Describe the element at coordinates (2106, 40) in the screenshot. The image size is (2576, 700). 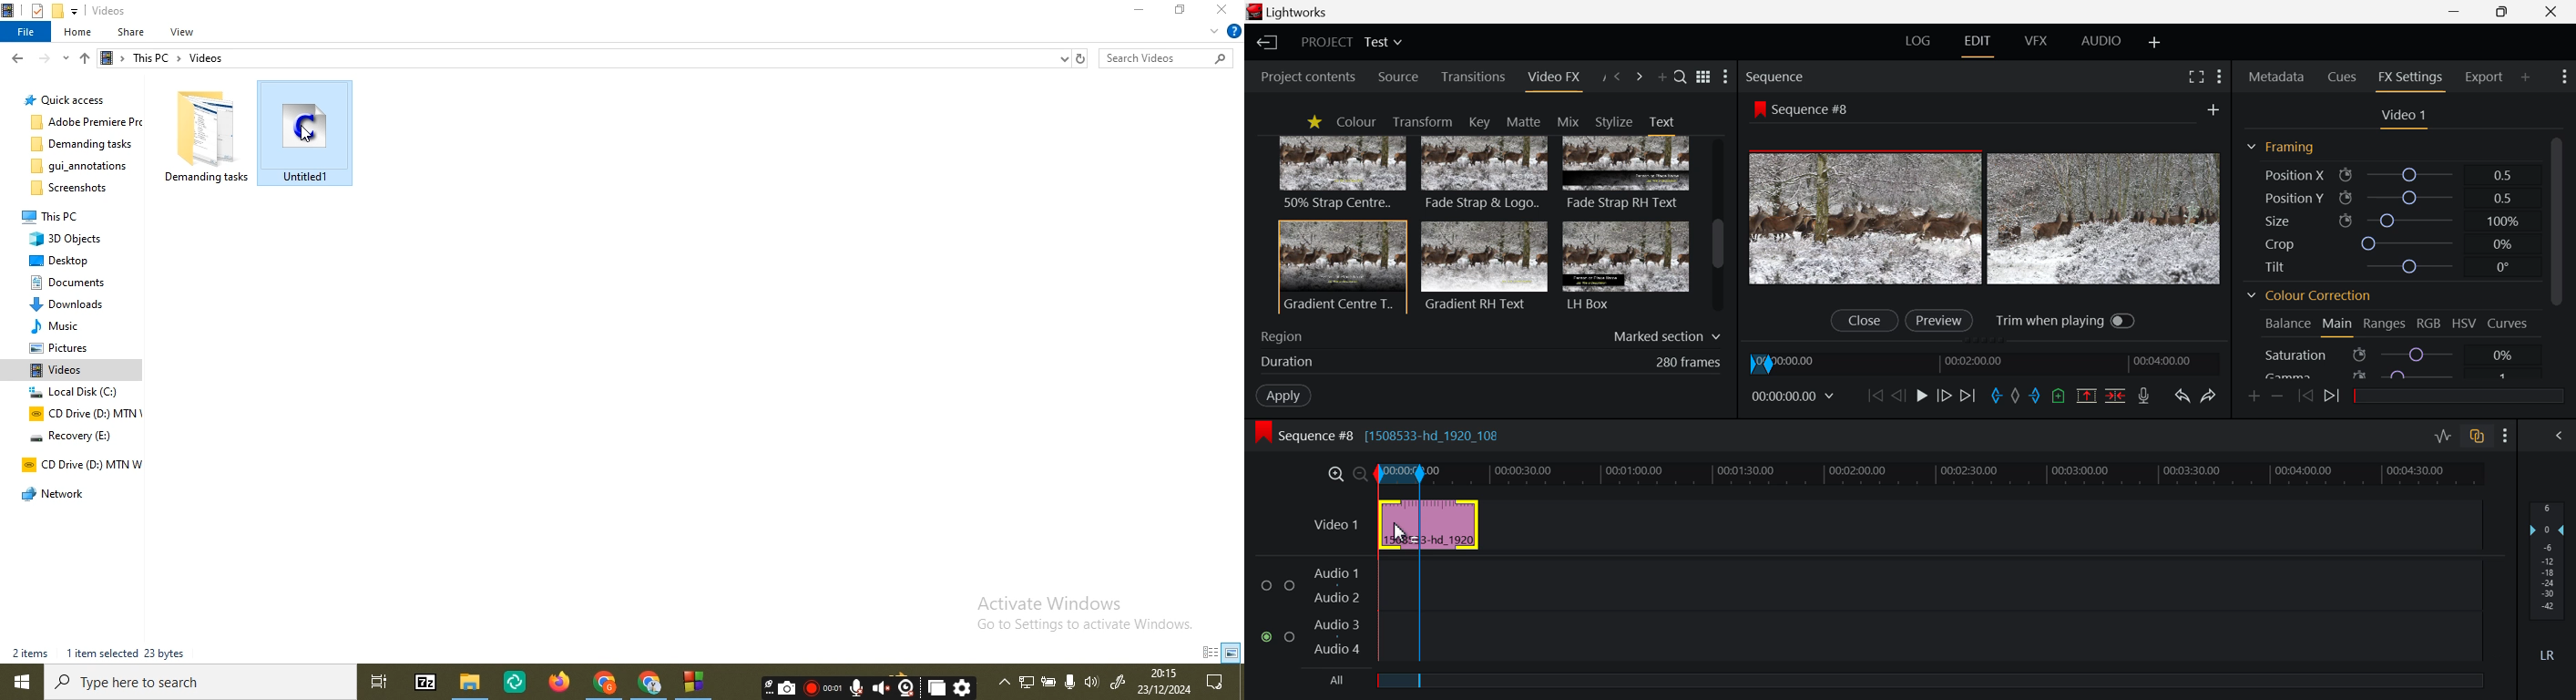
I see `AUDIO Layout` at that location.